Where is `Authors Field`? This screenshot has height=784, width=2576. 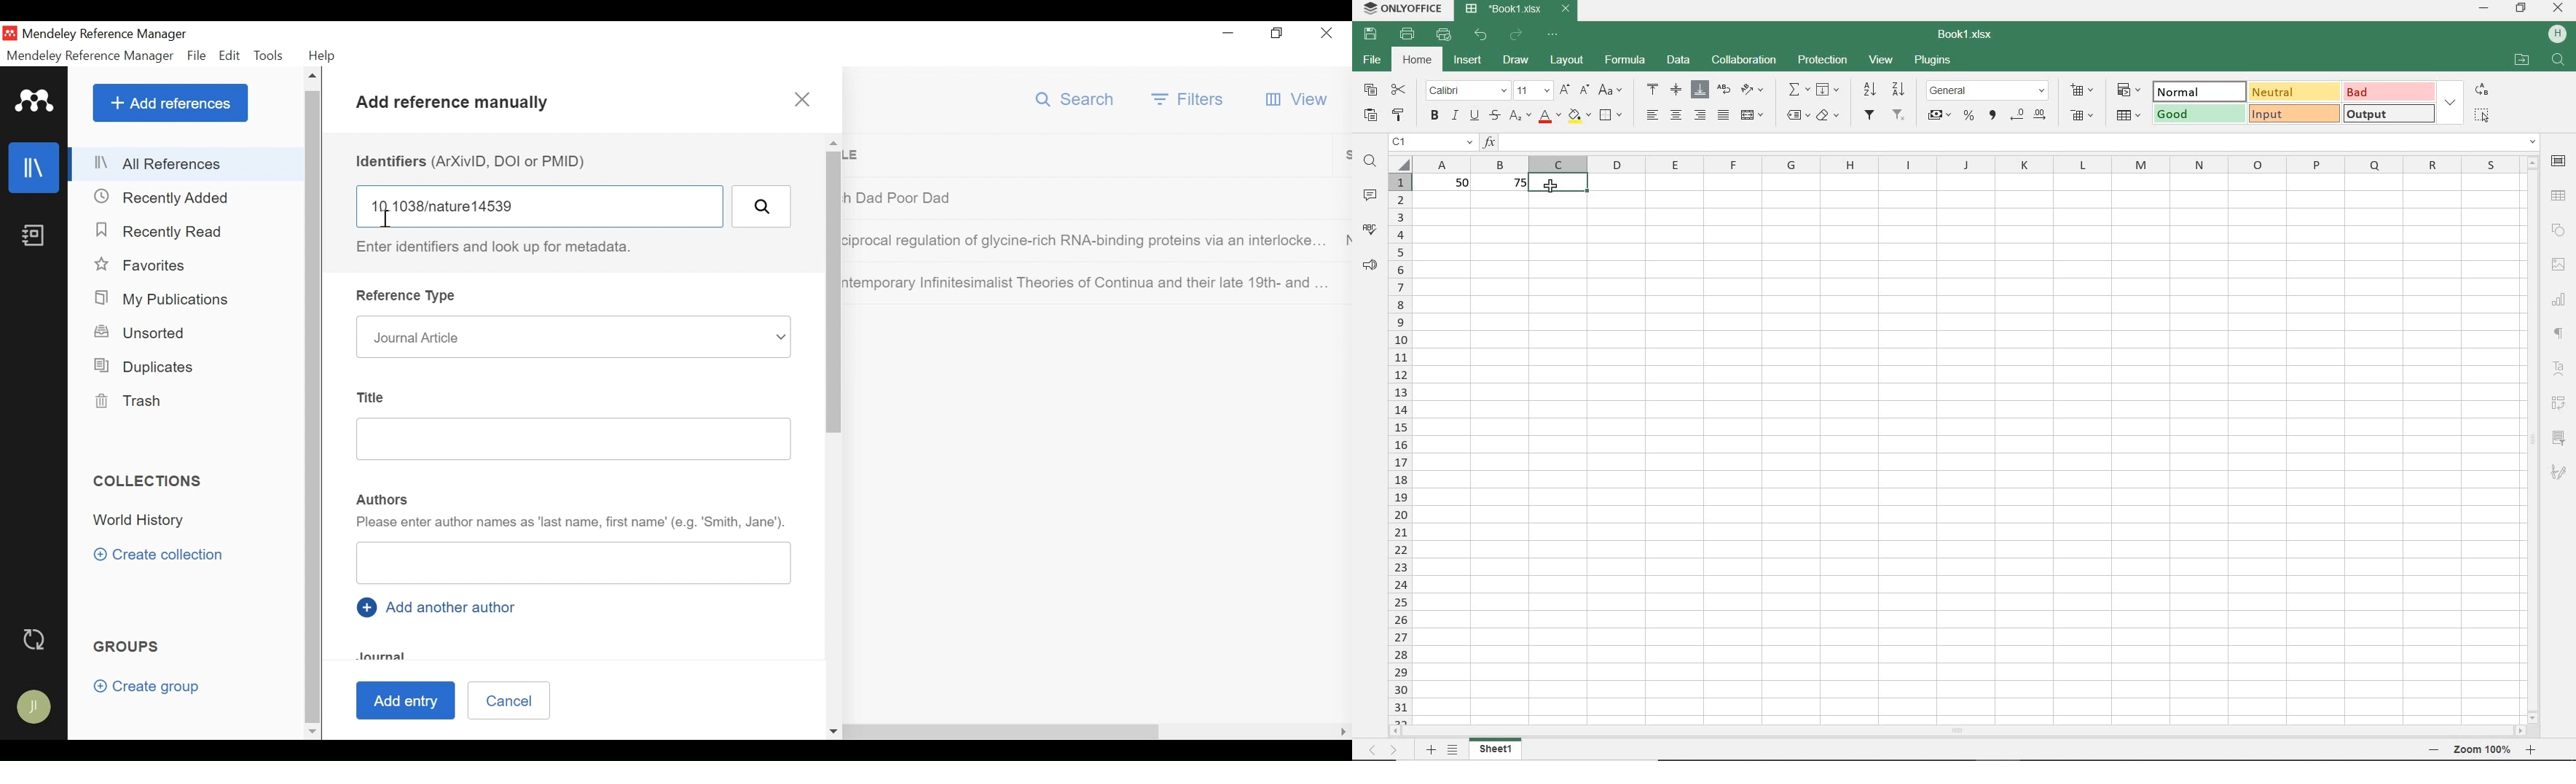 Authors Field is located at coordinates (575, 562).